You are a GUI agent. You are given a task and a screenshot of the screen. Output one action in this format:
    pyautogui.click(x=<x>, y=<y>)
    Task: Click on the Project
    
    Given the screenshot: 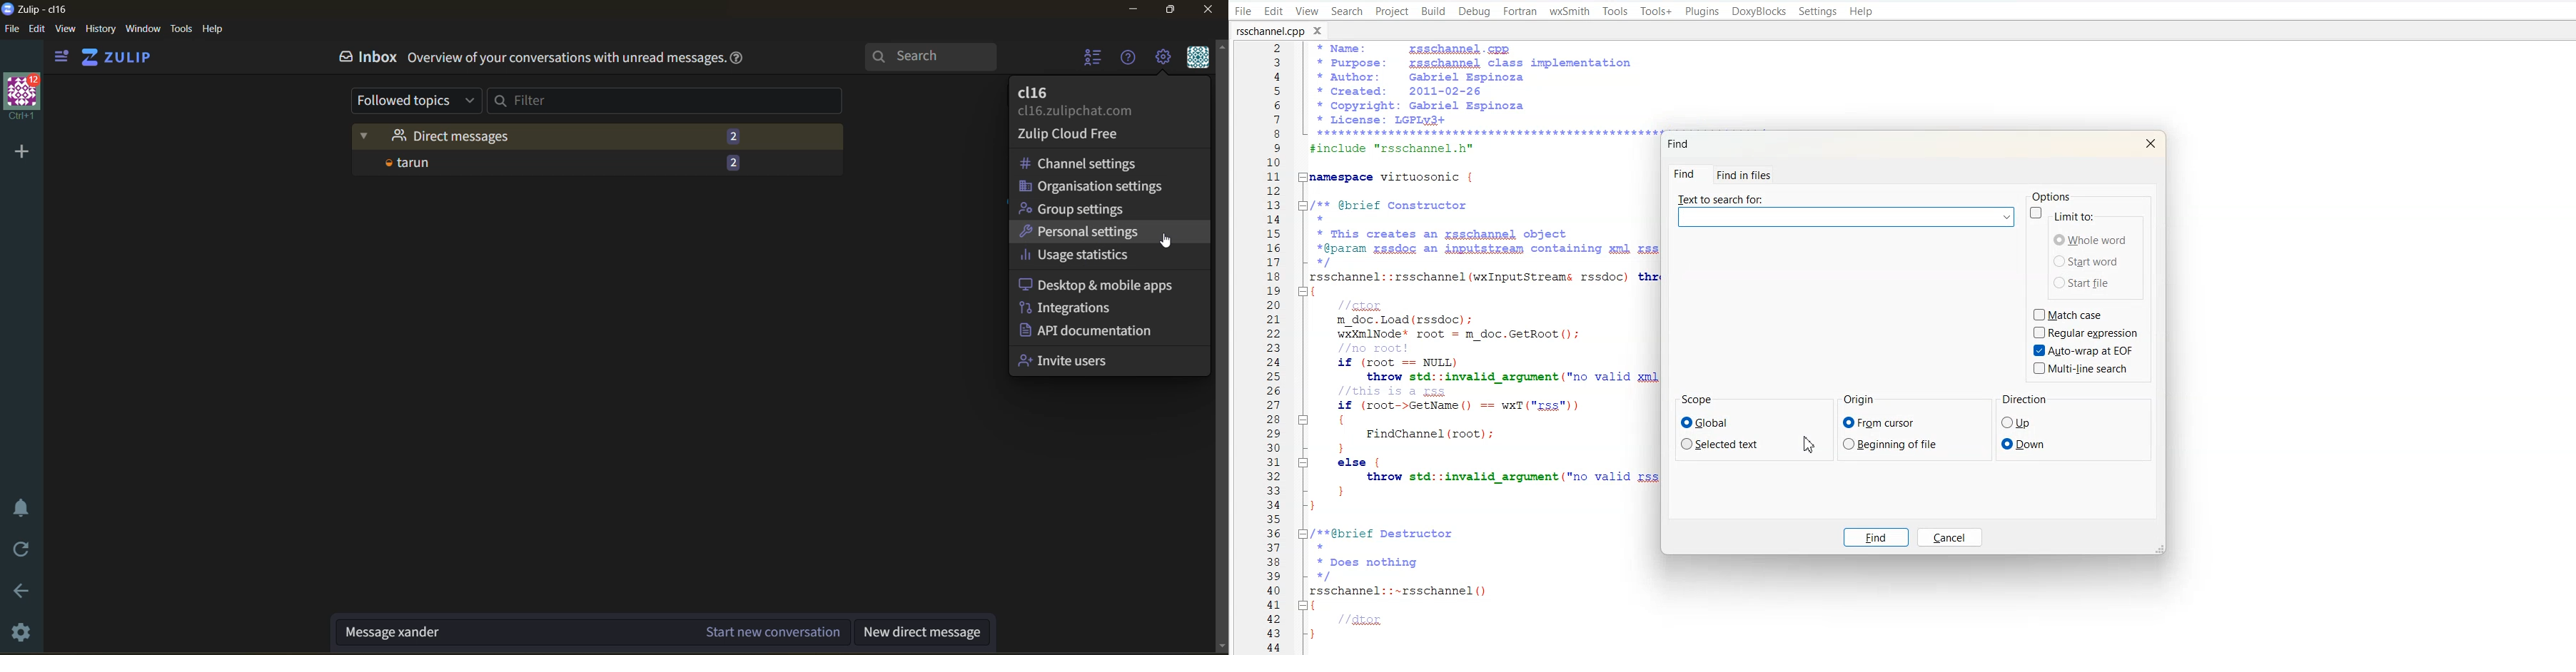 What is the action you would take?
    pyautogui.click(x=1391, y=11)
    